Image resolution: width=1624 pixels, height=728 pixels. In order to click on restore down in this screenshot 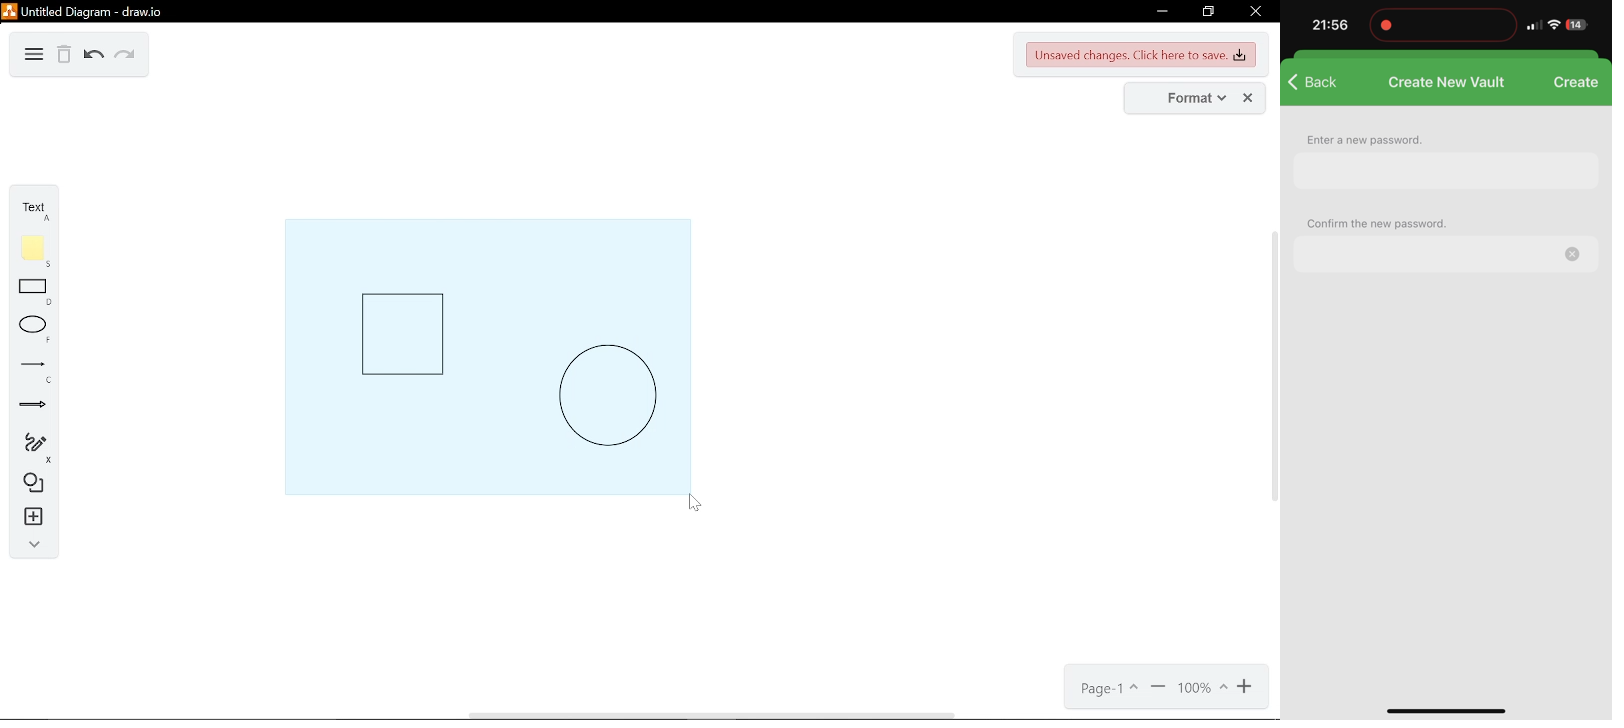, I will do `click(1207, 13)`.